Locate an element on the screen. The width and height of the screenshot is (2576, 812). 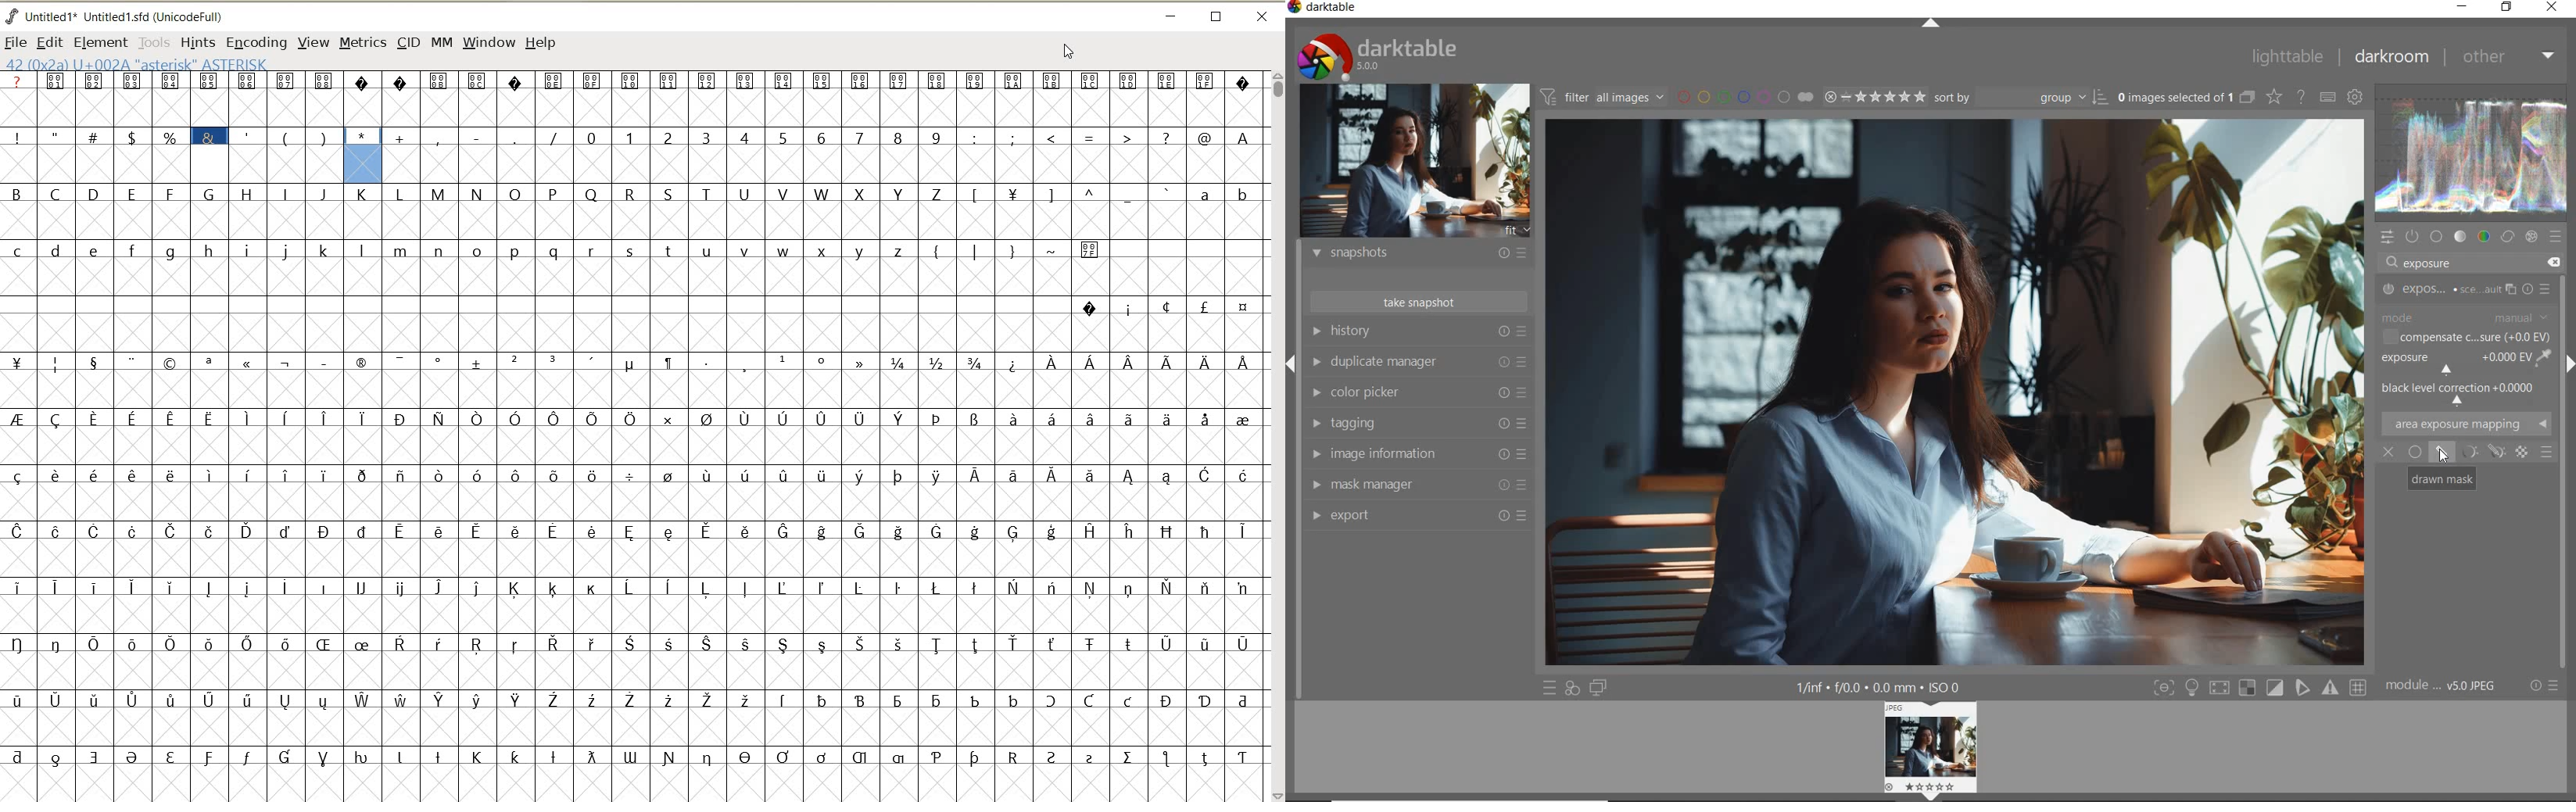
VIEW is located at coordinates (313, 44).